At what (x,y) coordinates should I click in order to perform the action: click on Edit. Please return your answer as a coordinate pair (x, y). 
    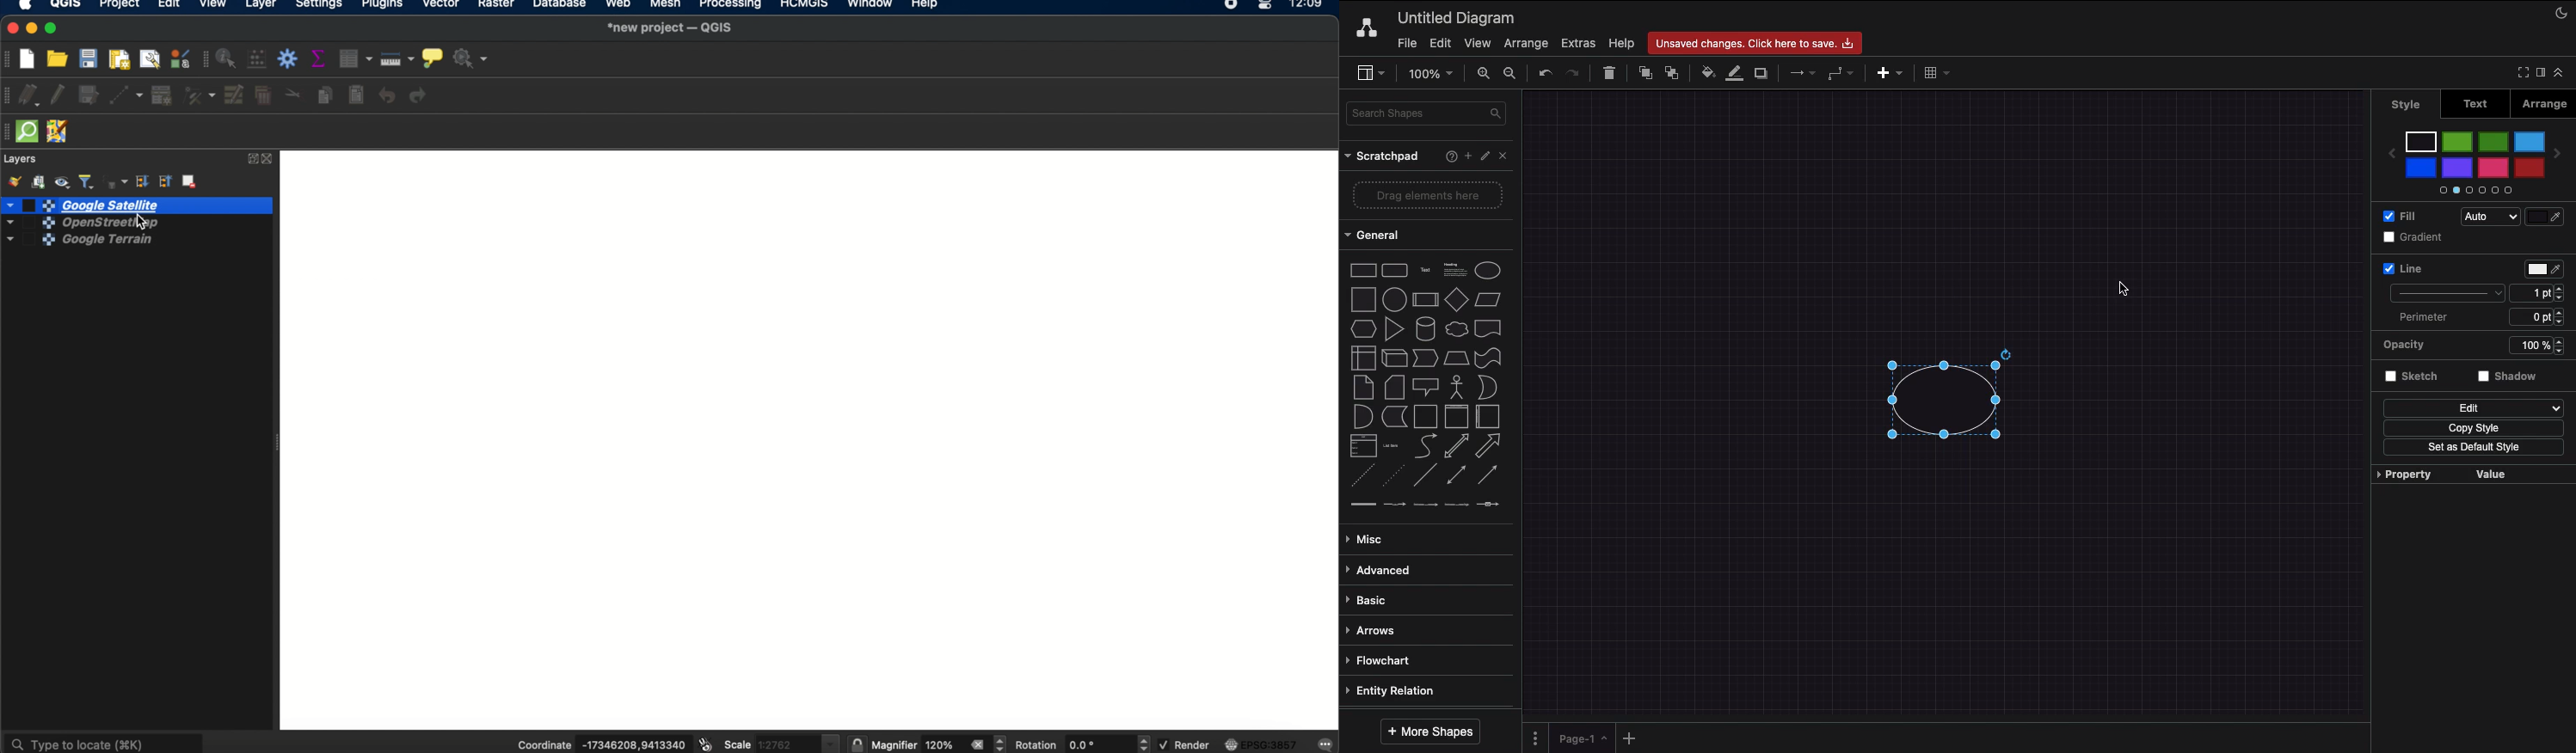
    Looking at the image, I should click on (1438, 43).